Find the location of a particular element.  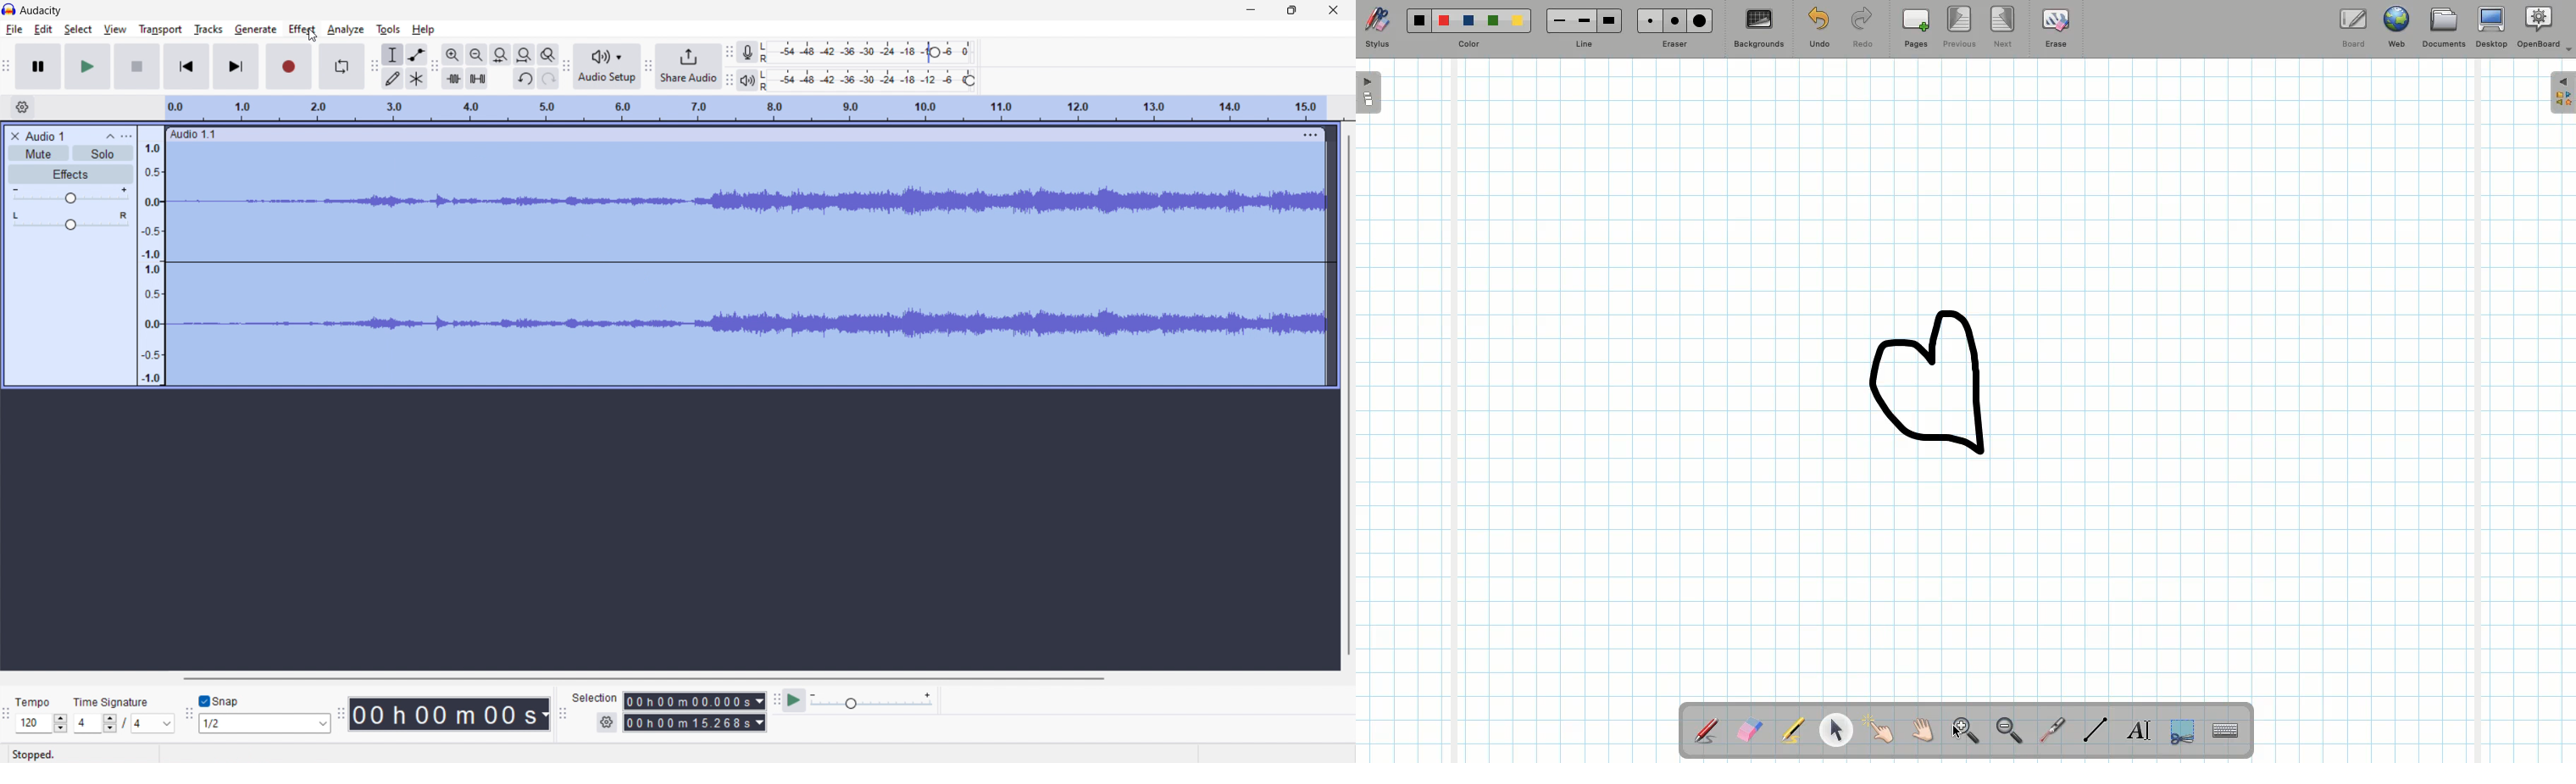

amplitude is located at coordinates (151, 256).